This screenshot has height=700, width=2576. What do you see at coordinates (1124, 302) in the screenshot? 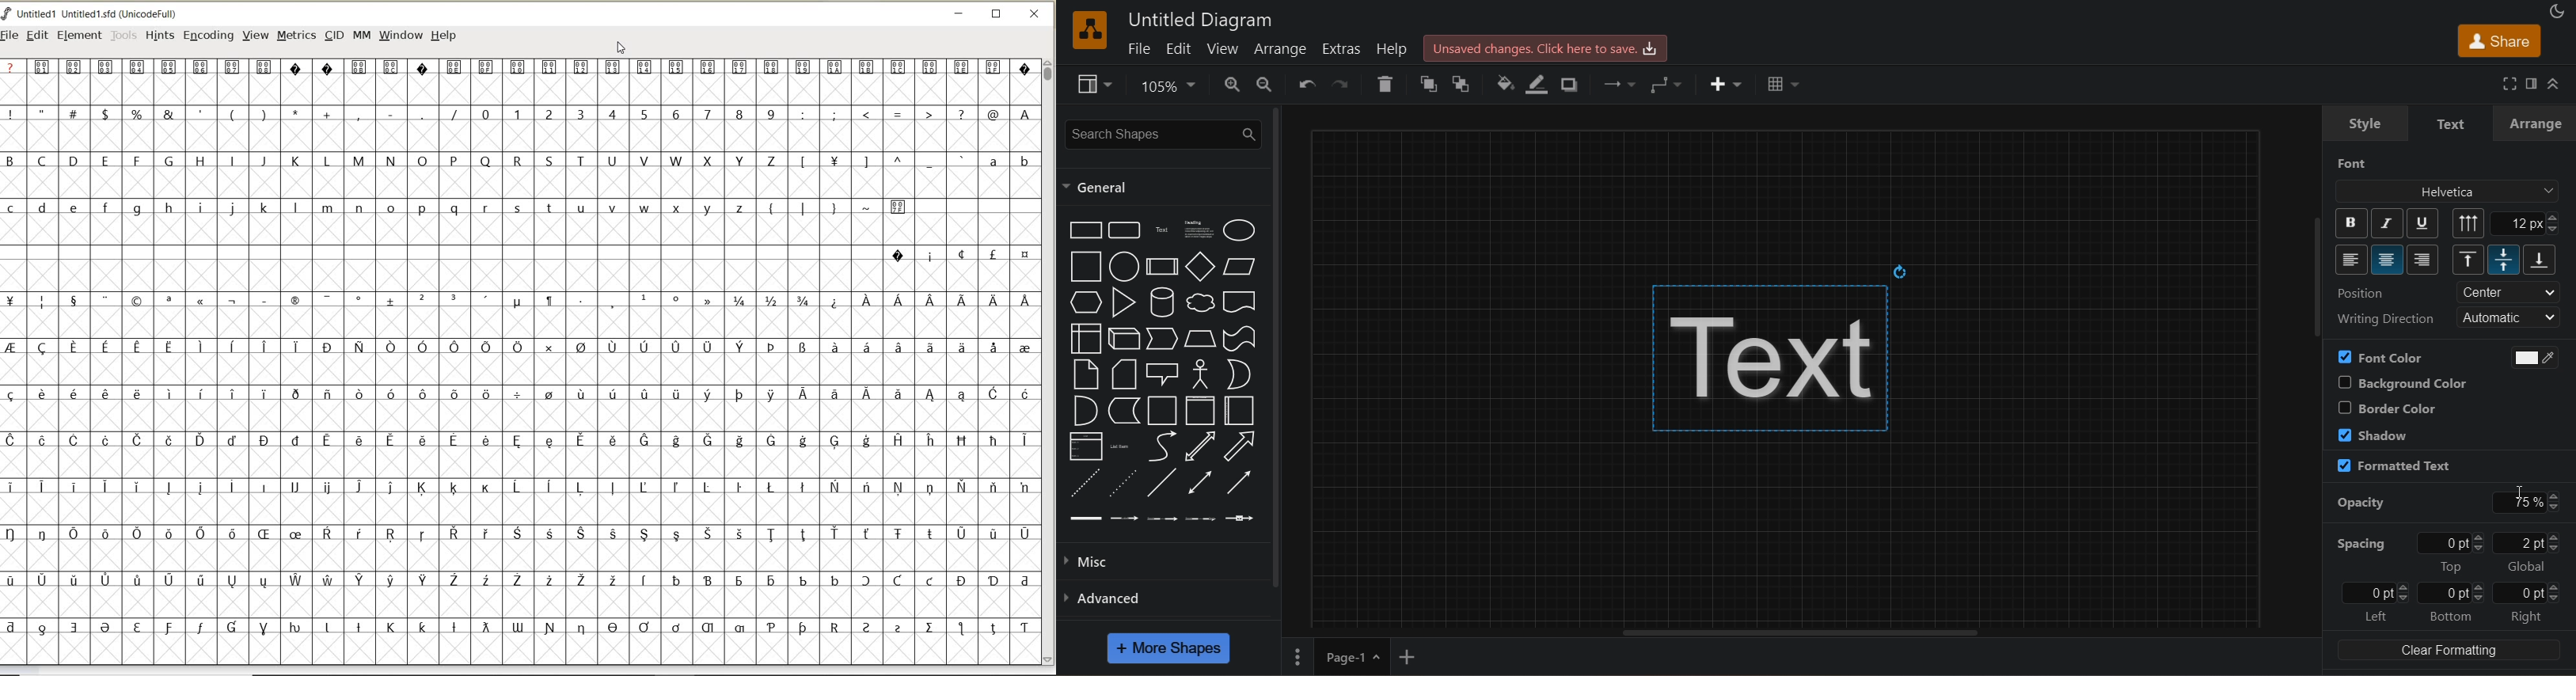
I see `triangle` at bounding box center [1124, 302].